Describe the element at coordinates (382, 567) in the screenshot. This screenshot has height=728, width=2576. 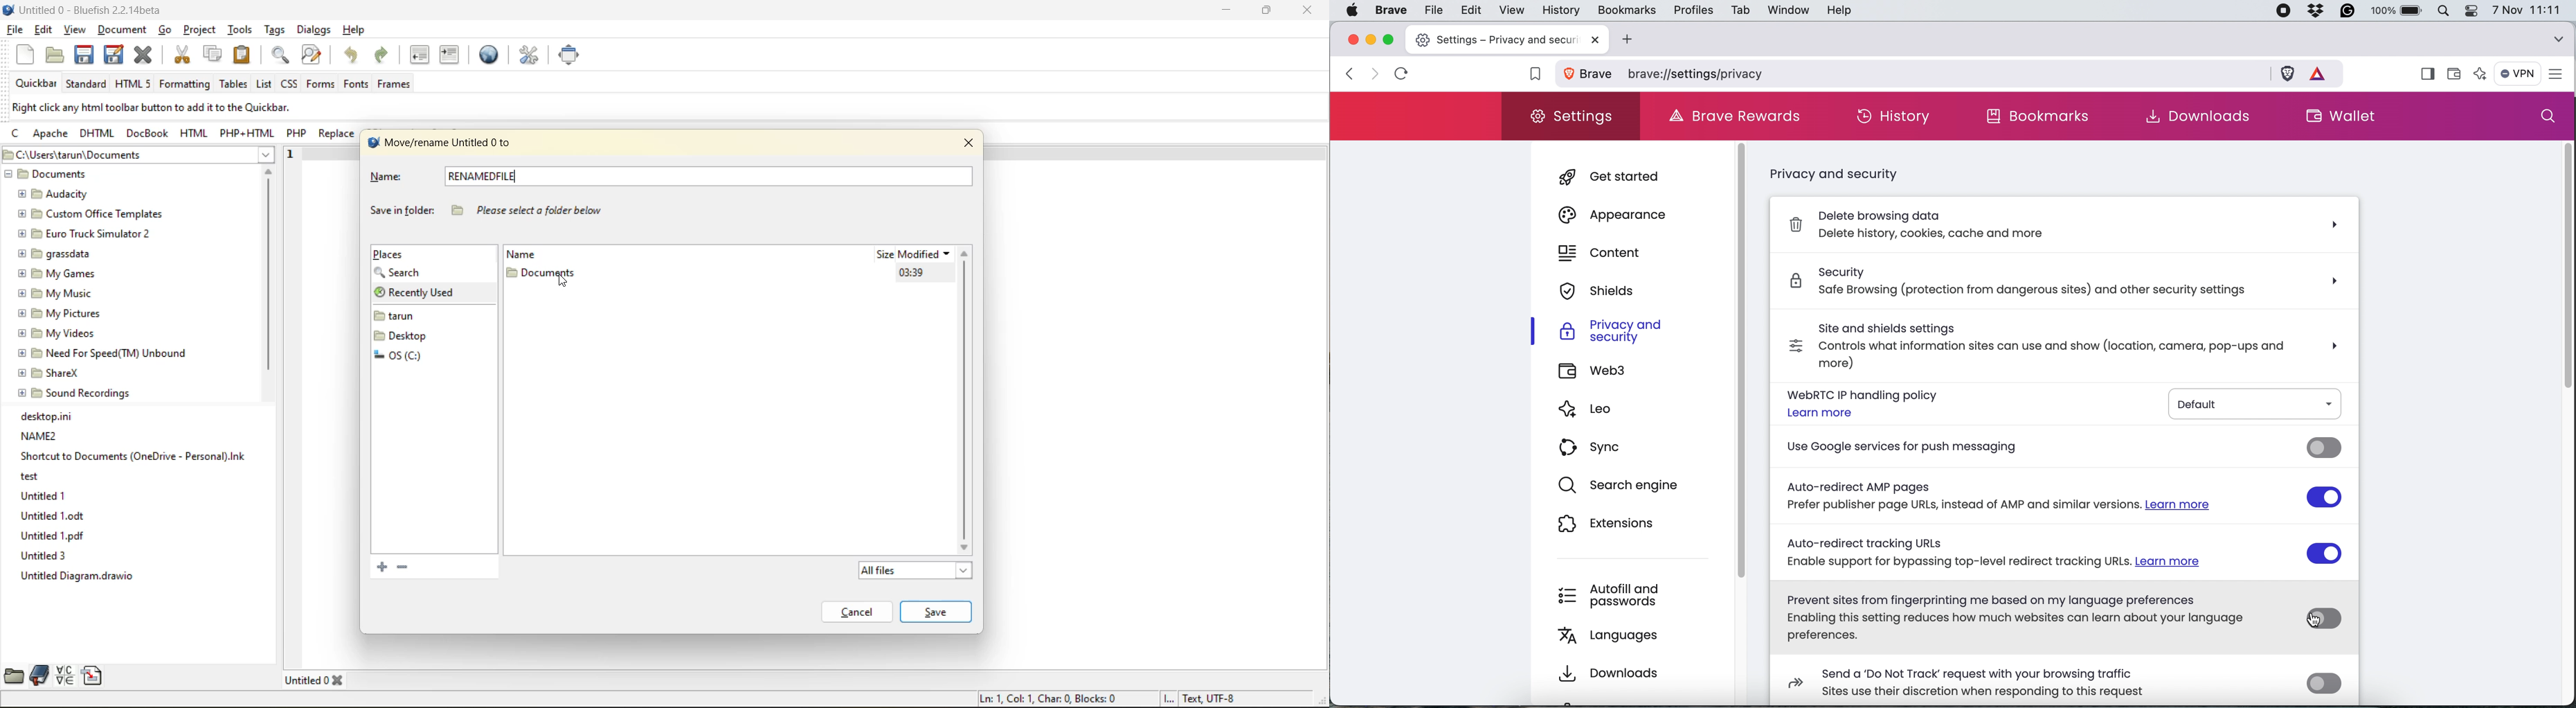
I see `add current folder to bookmarks` at that location.